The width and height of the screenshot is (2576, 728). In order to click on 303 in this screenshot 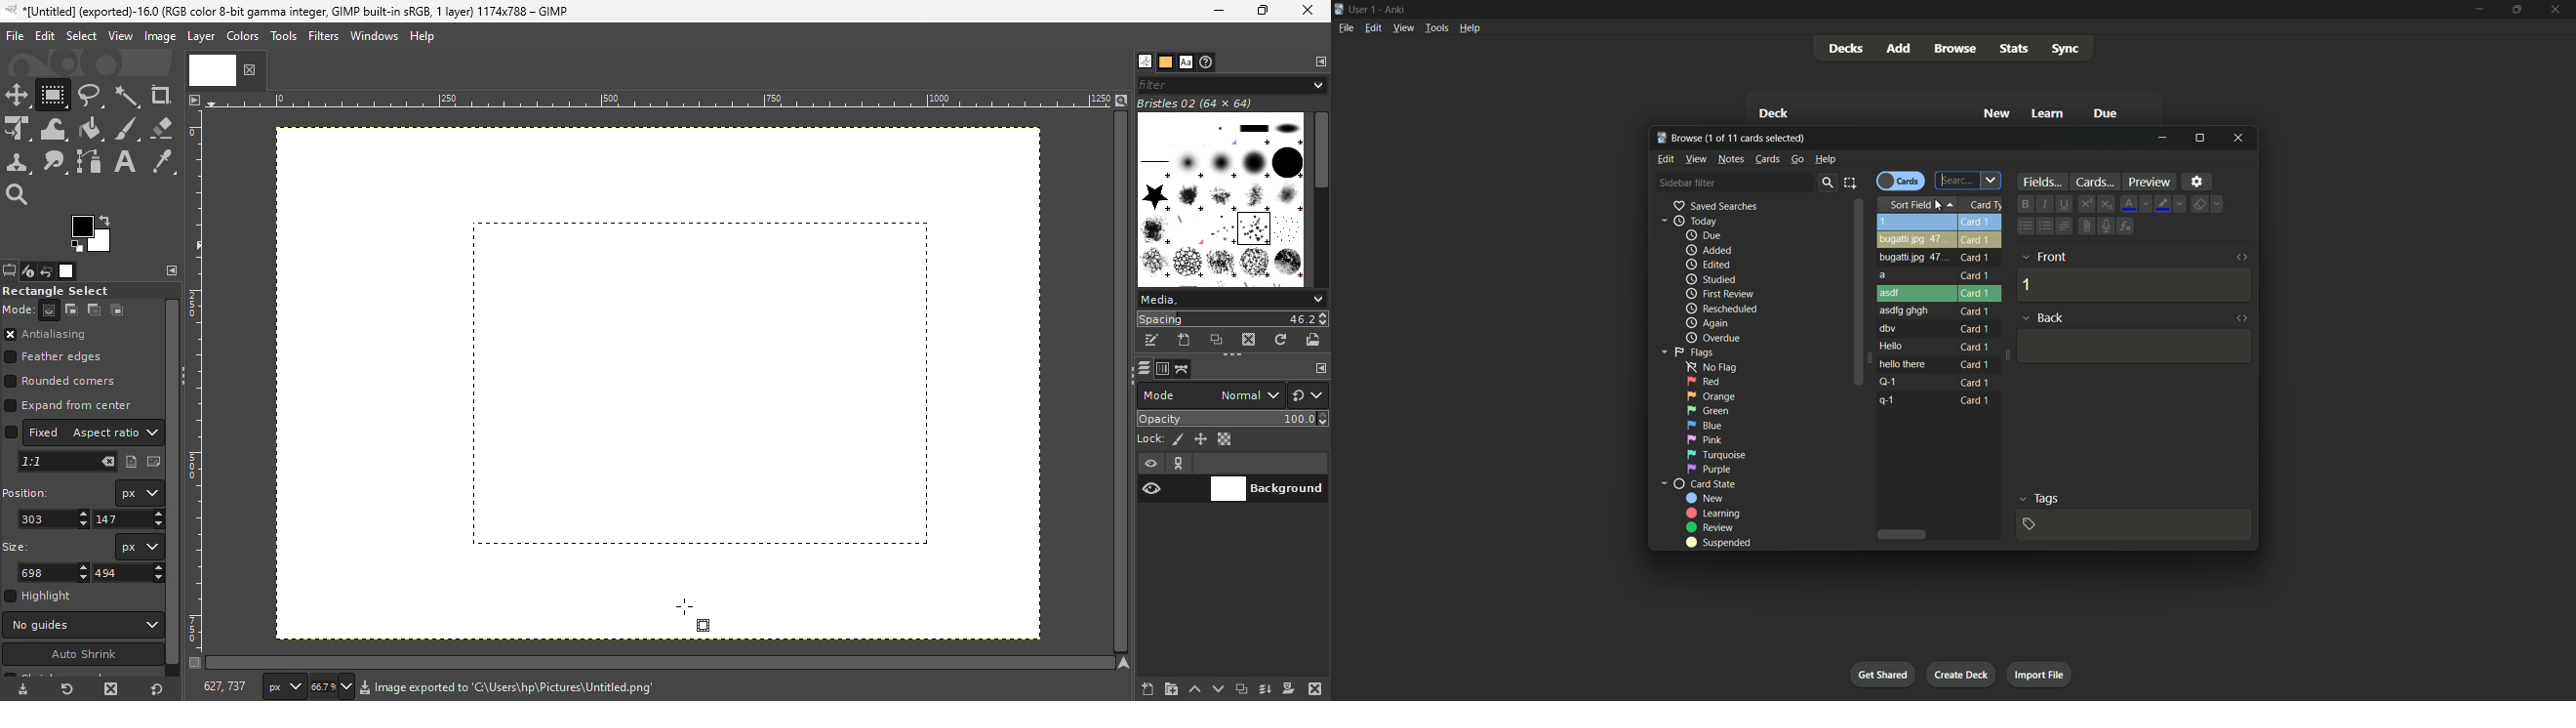, I will do `click(53, 518)`.